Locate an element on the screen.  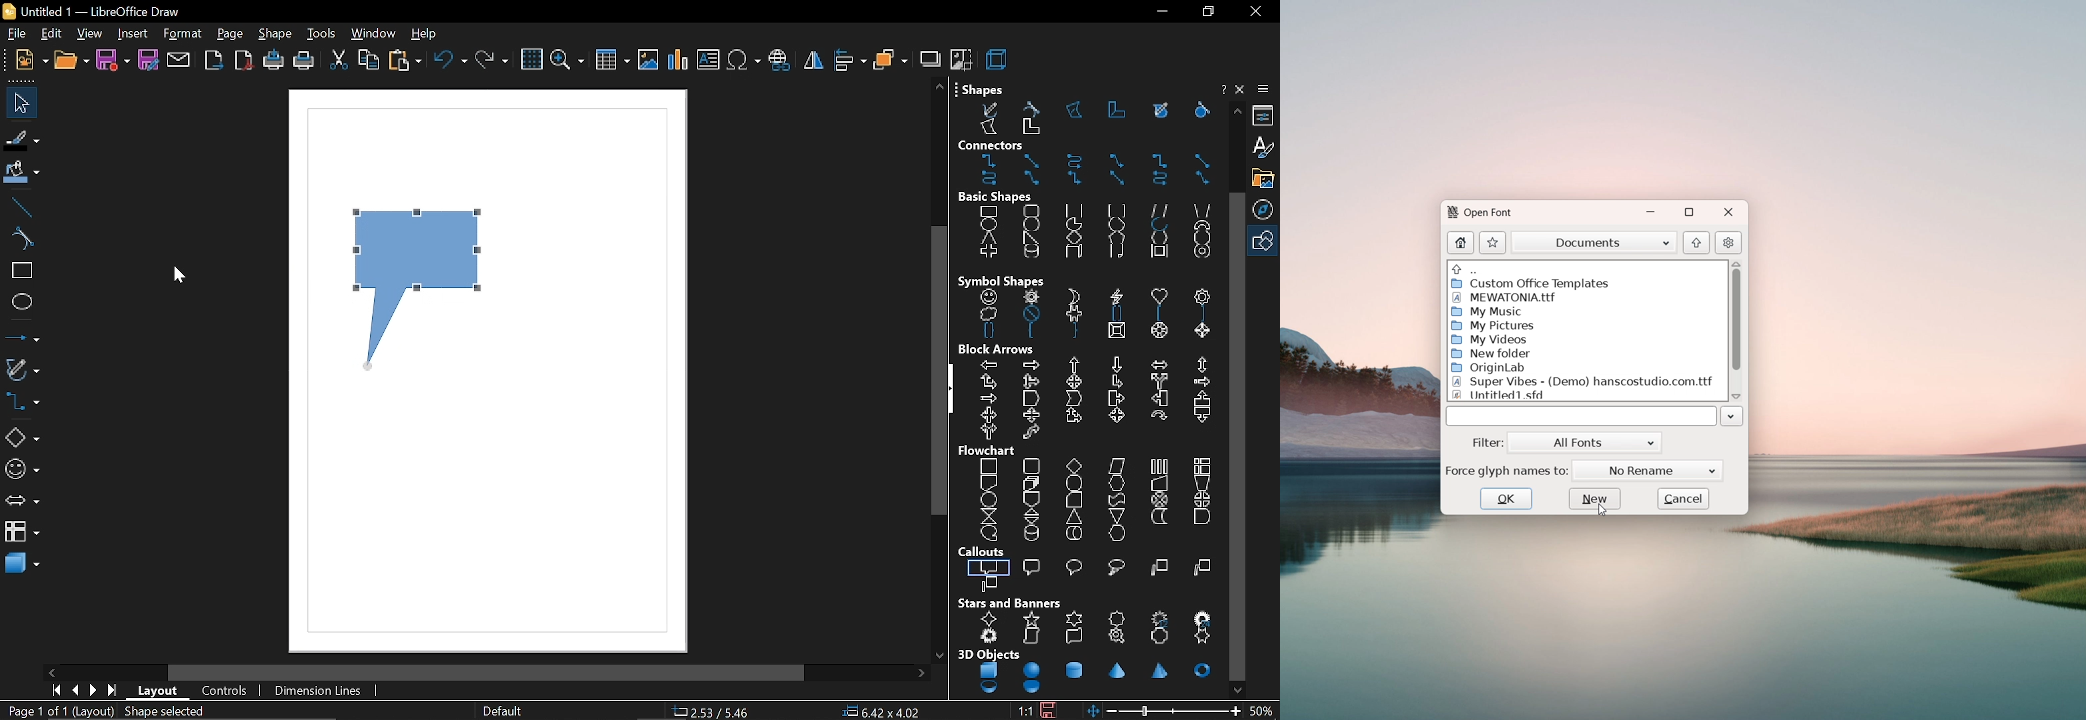
delay is located at coordinates (1201, 517).